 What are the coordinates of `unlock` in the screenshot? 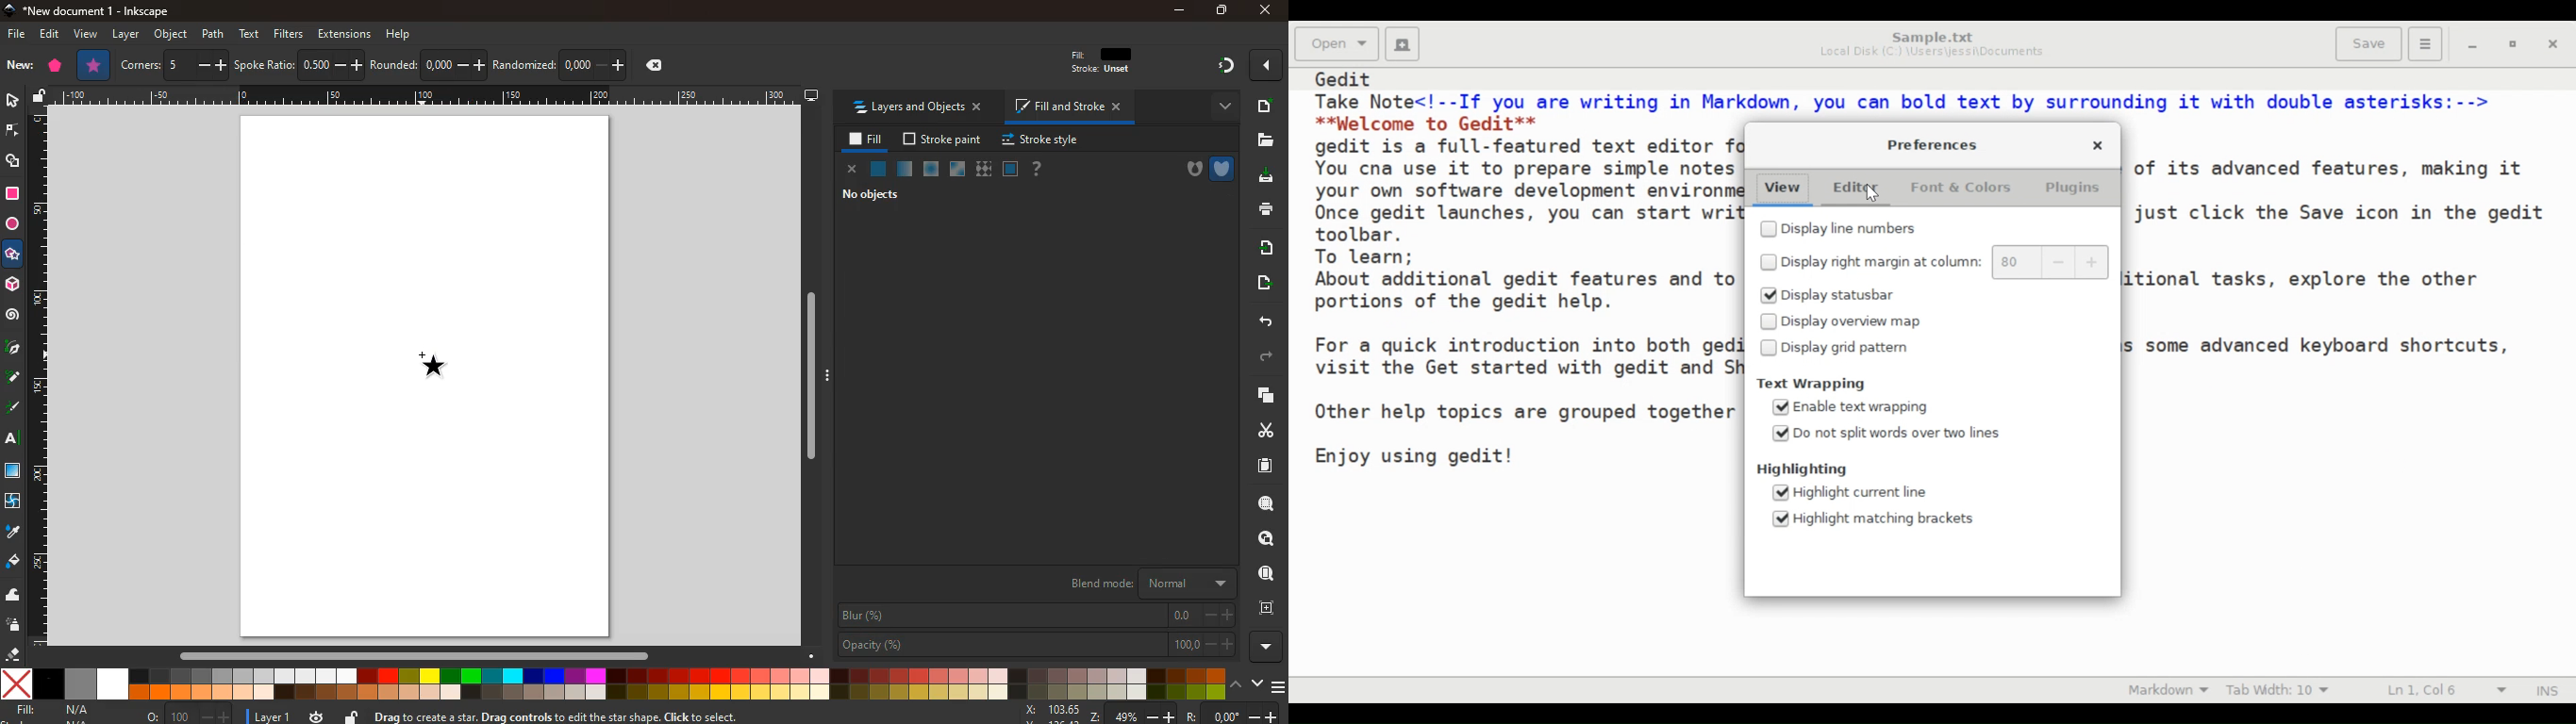 It's located at (351, 716).